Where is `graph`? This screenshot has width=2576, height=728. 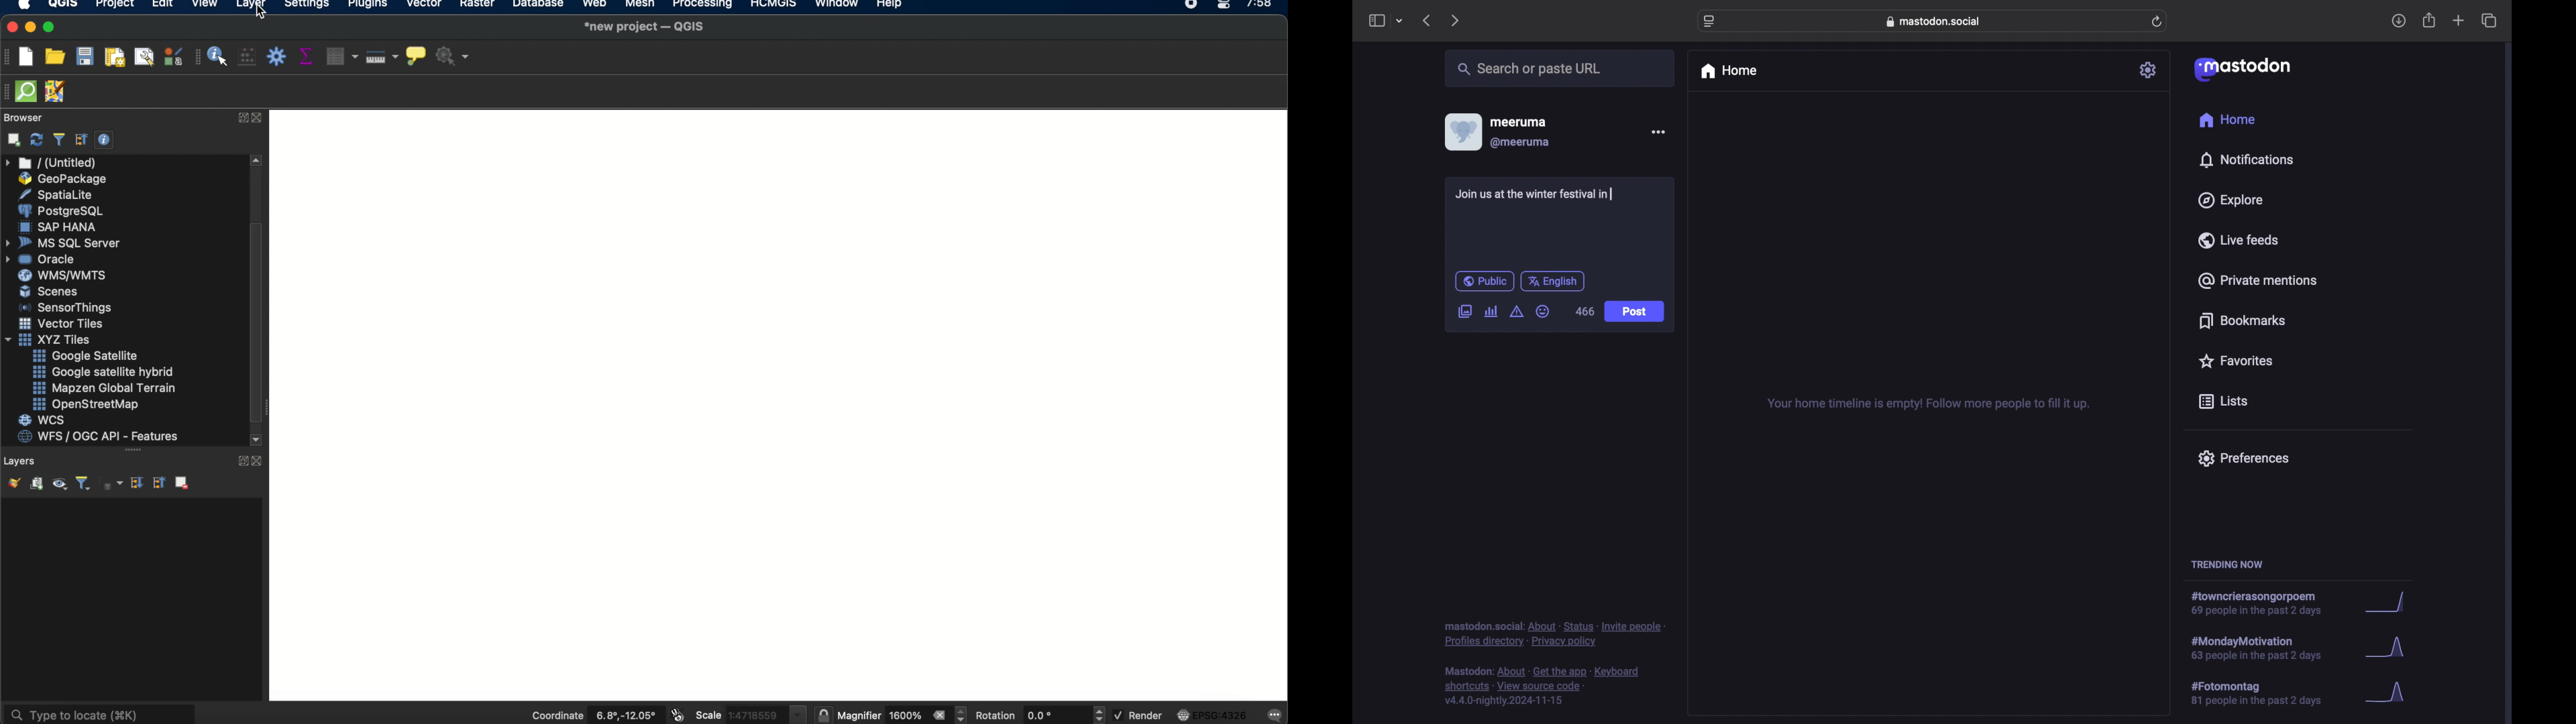
graph is located at coordinates (2389, 603).